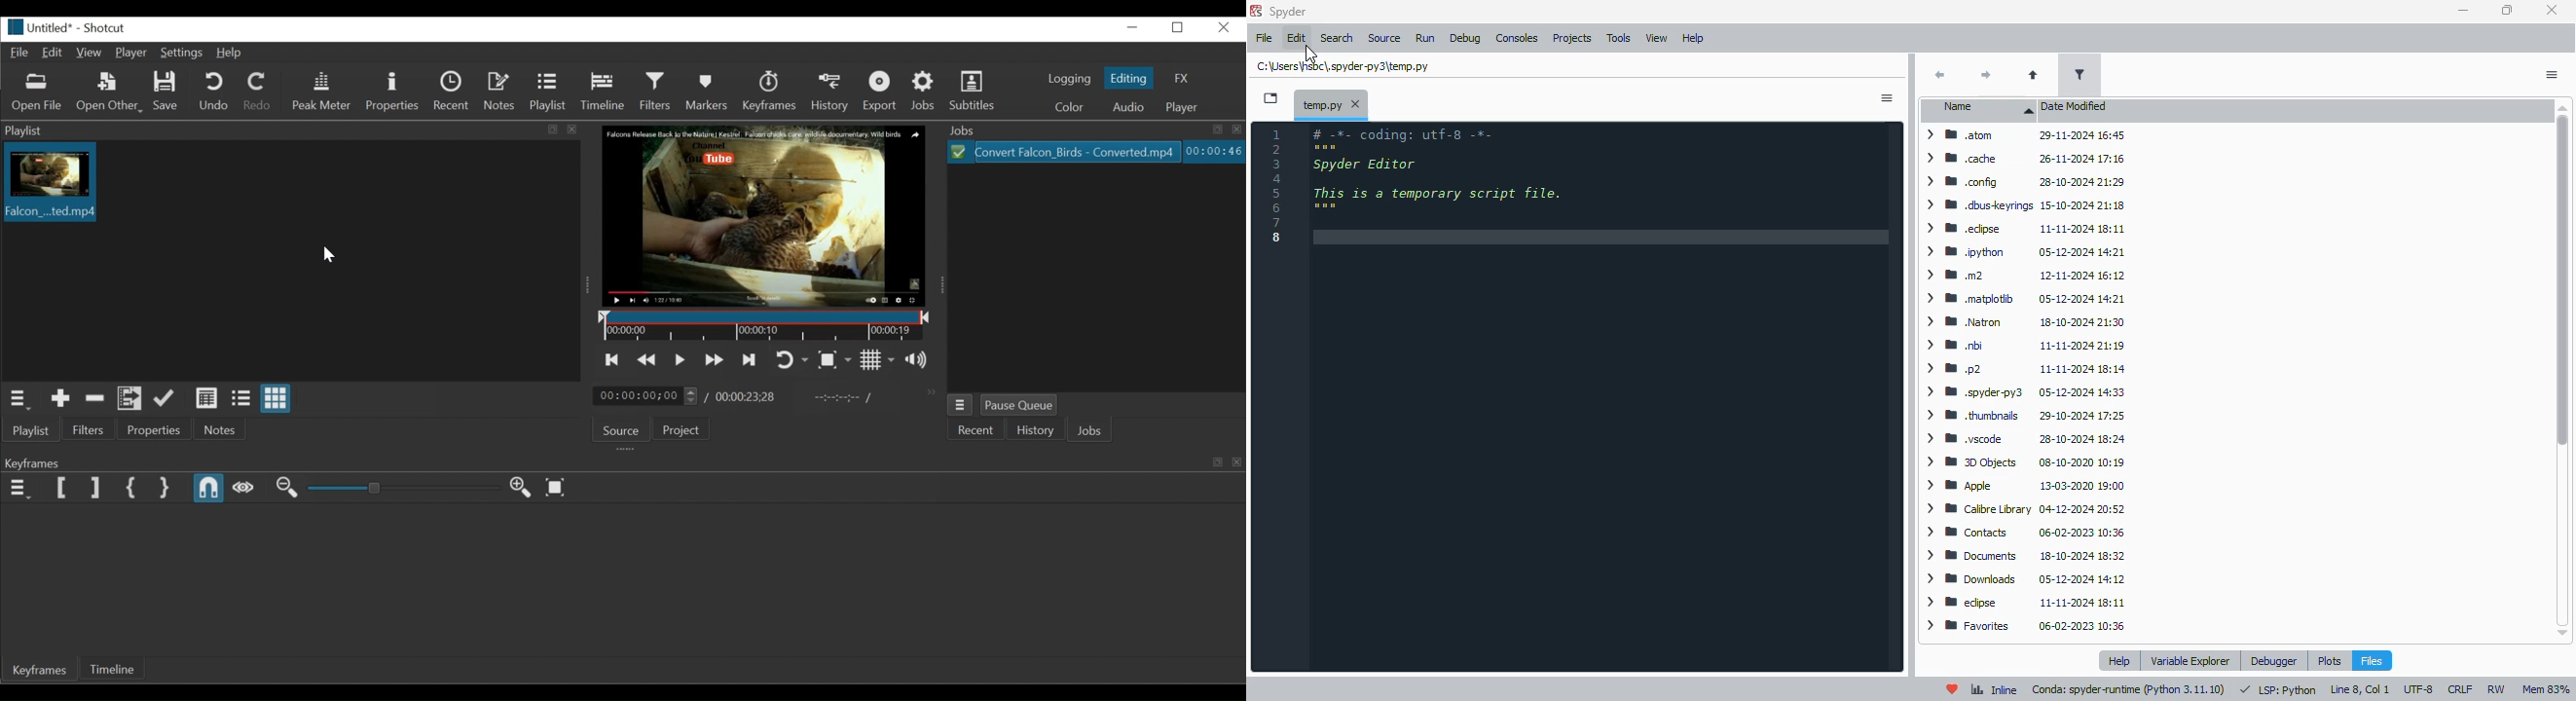 The image size is (2576, 728). What do you see at coordinates (520, 488) in the screenshot?
I see `Zoom Keyframe in` at bounding box center [520, 488].